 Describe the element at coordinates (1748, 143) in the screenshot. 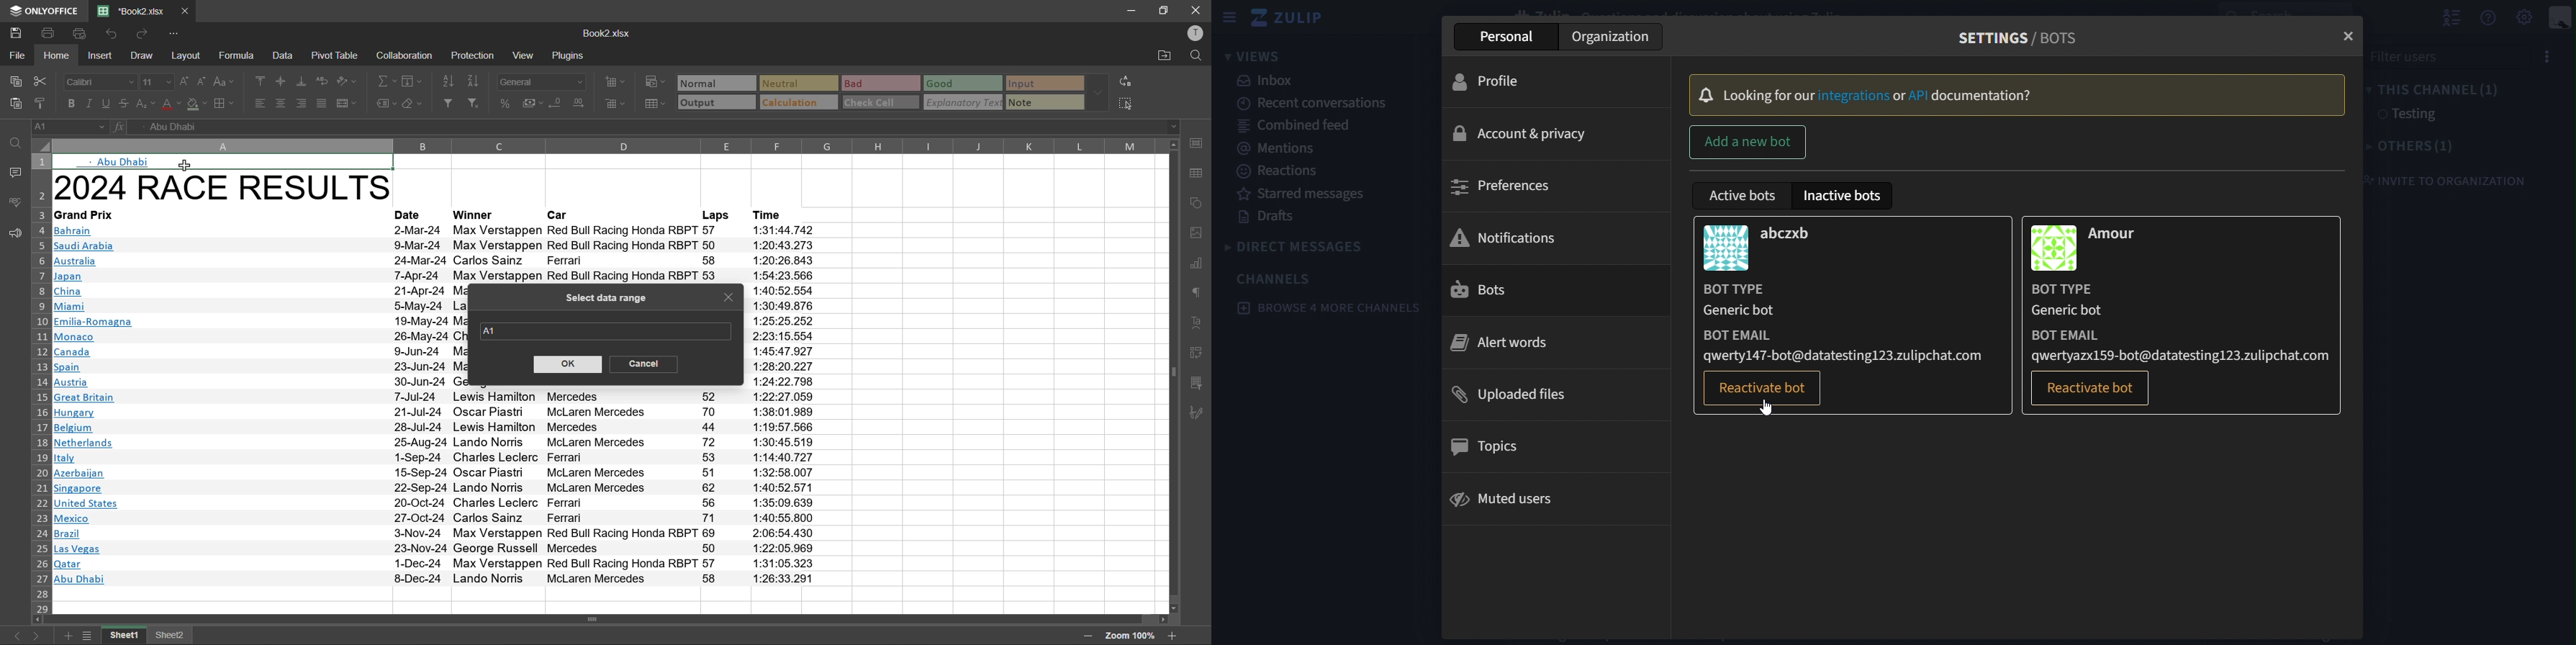

I see `add a new bot` at that location.